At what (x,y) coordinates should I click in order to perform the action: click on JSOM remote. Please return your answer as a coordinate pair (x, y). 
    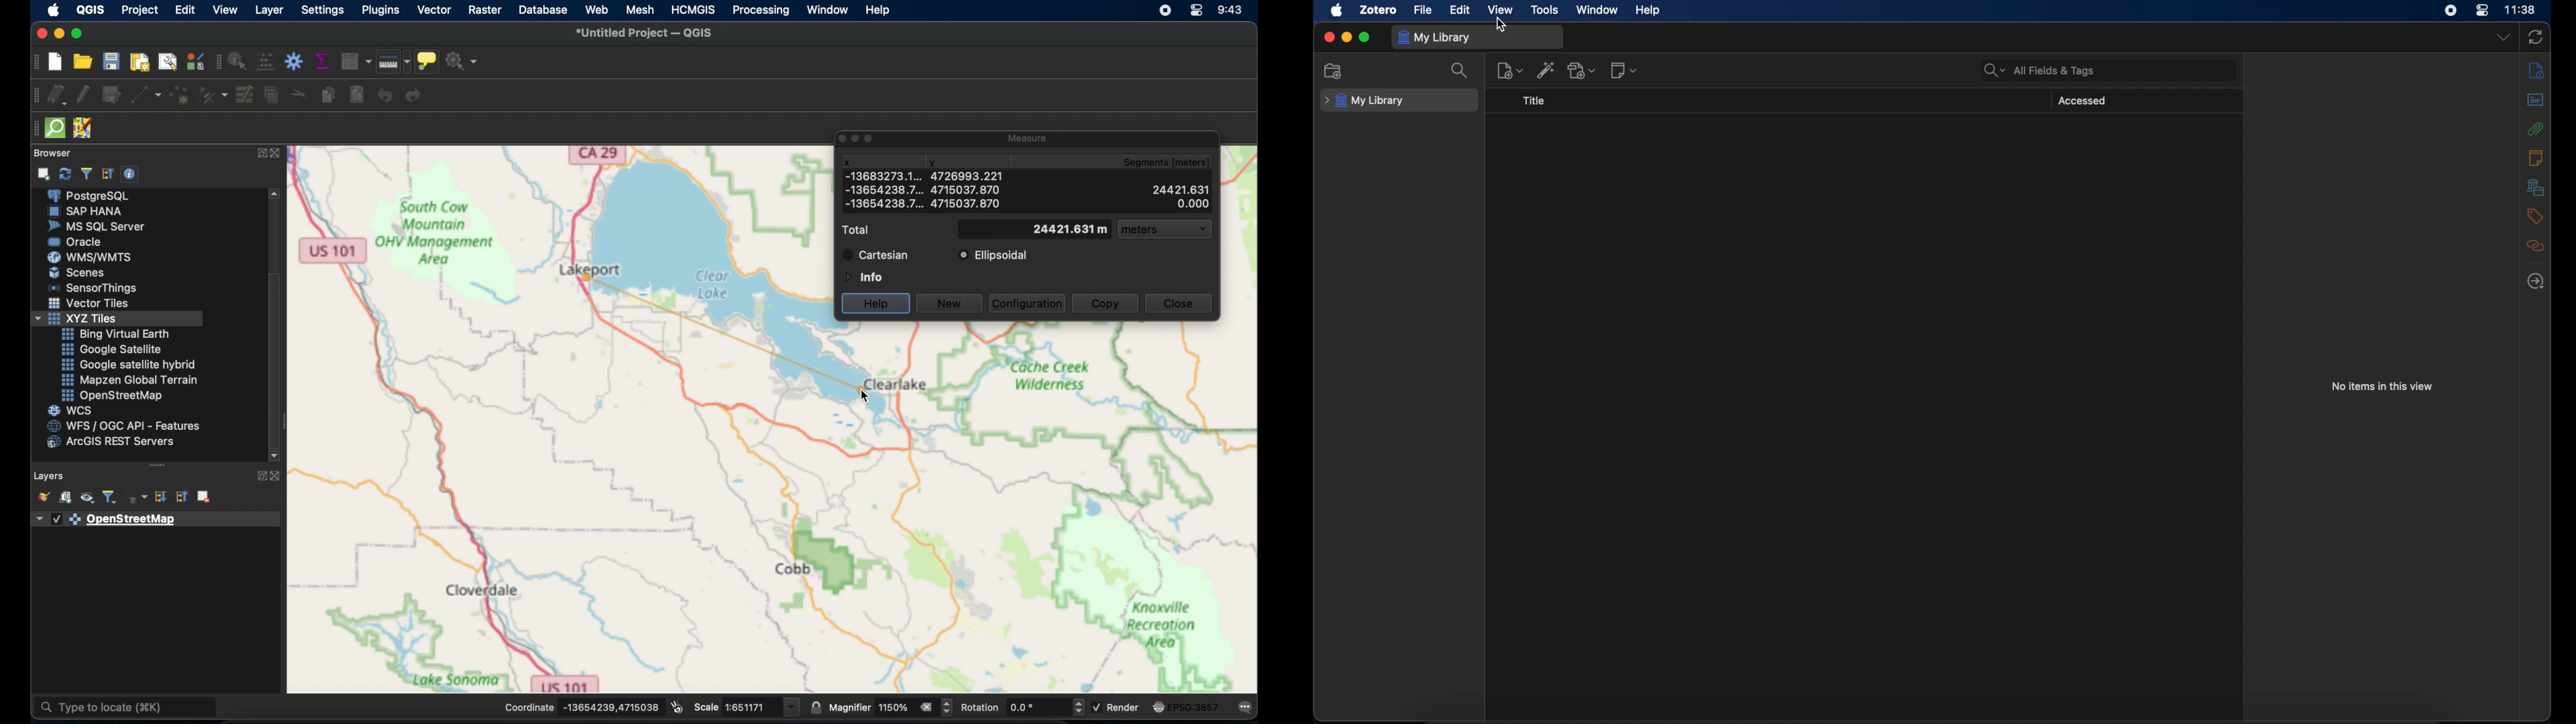
    Looking at the image, I should click on (82, 126).